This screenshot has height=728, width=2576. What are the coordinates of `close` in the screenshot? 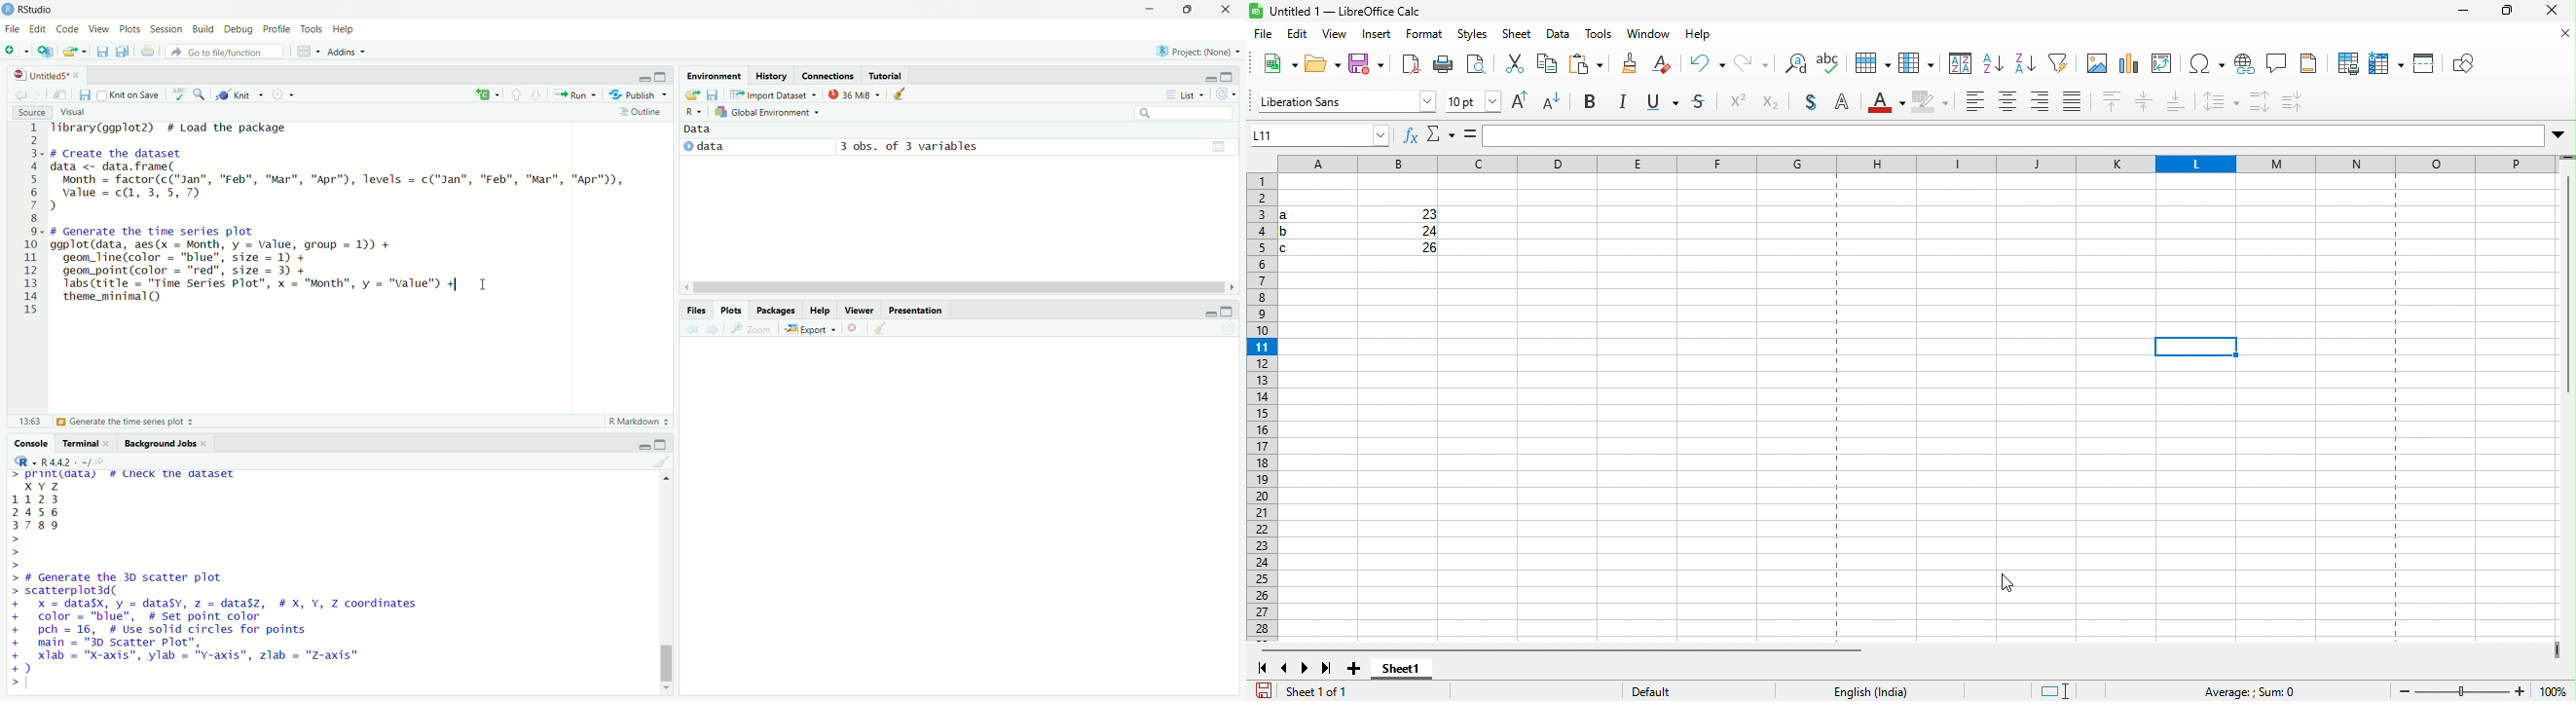 It's located at (206, 442).